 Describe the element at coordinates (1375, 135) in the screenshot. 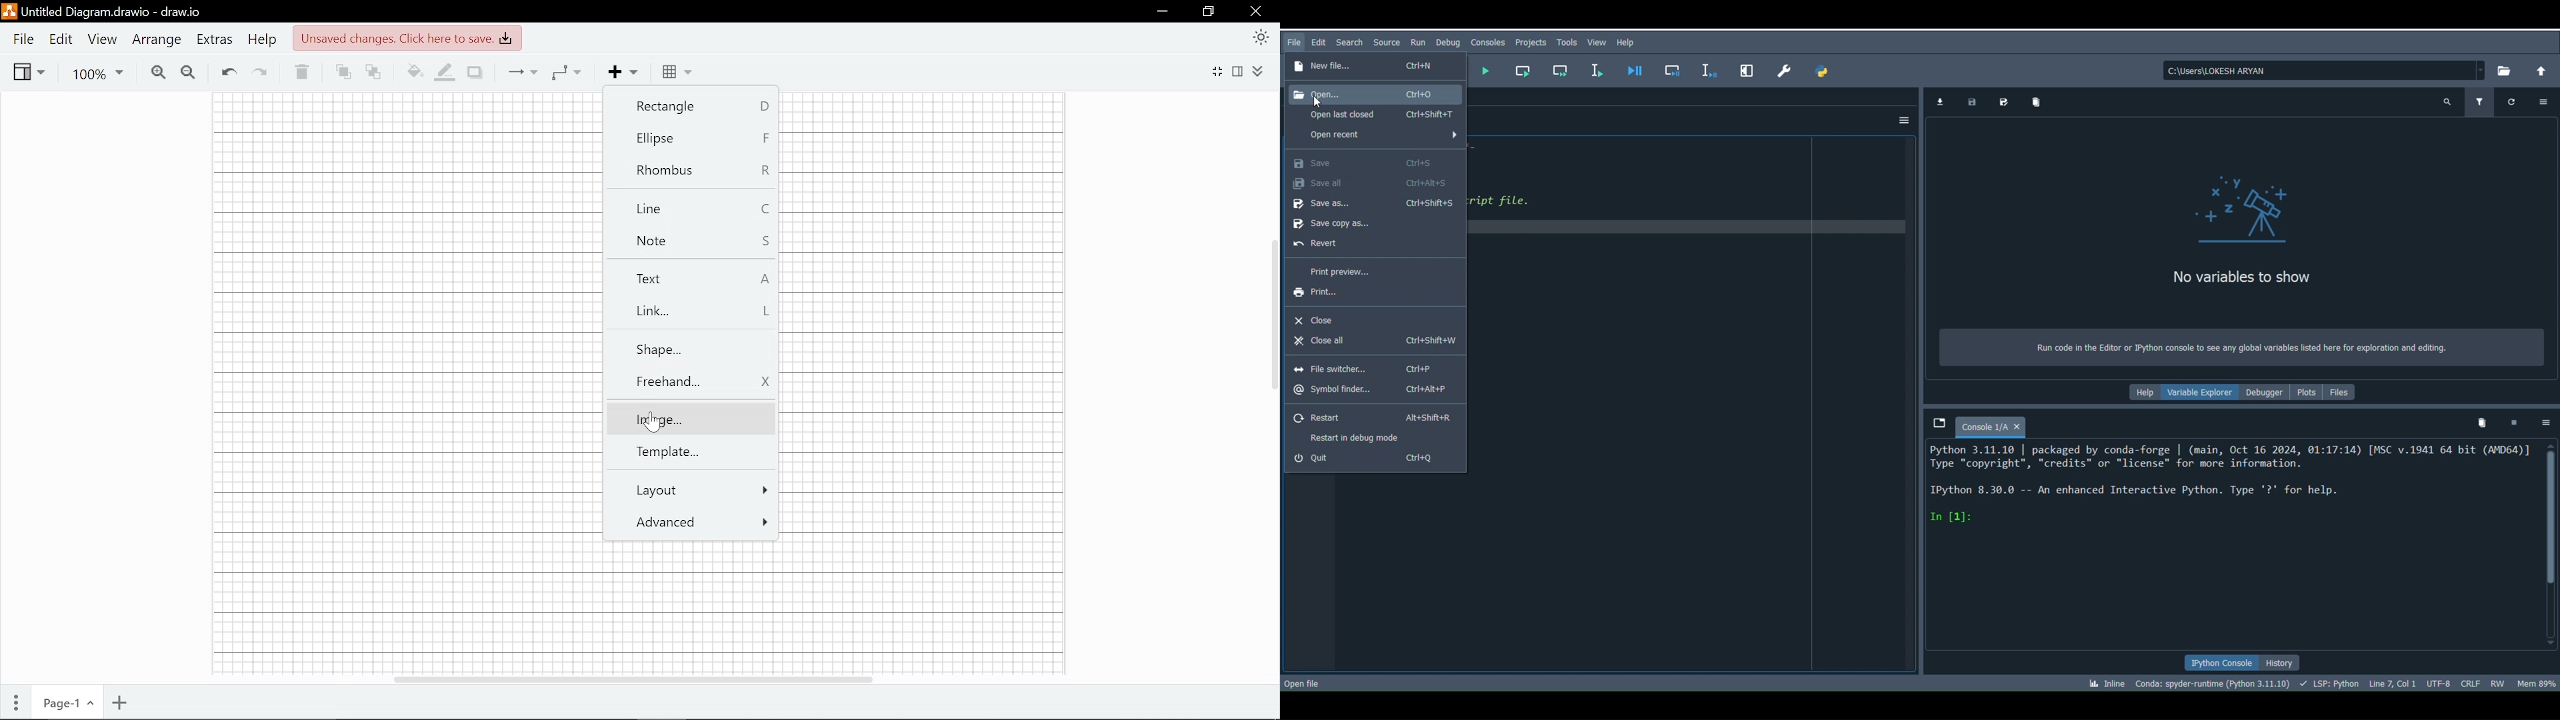

I see `Open recent` at that location.